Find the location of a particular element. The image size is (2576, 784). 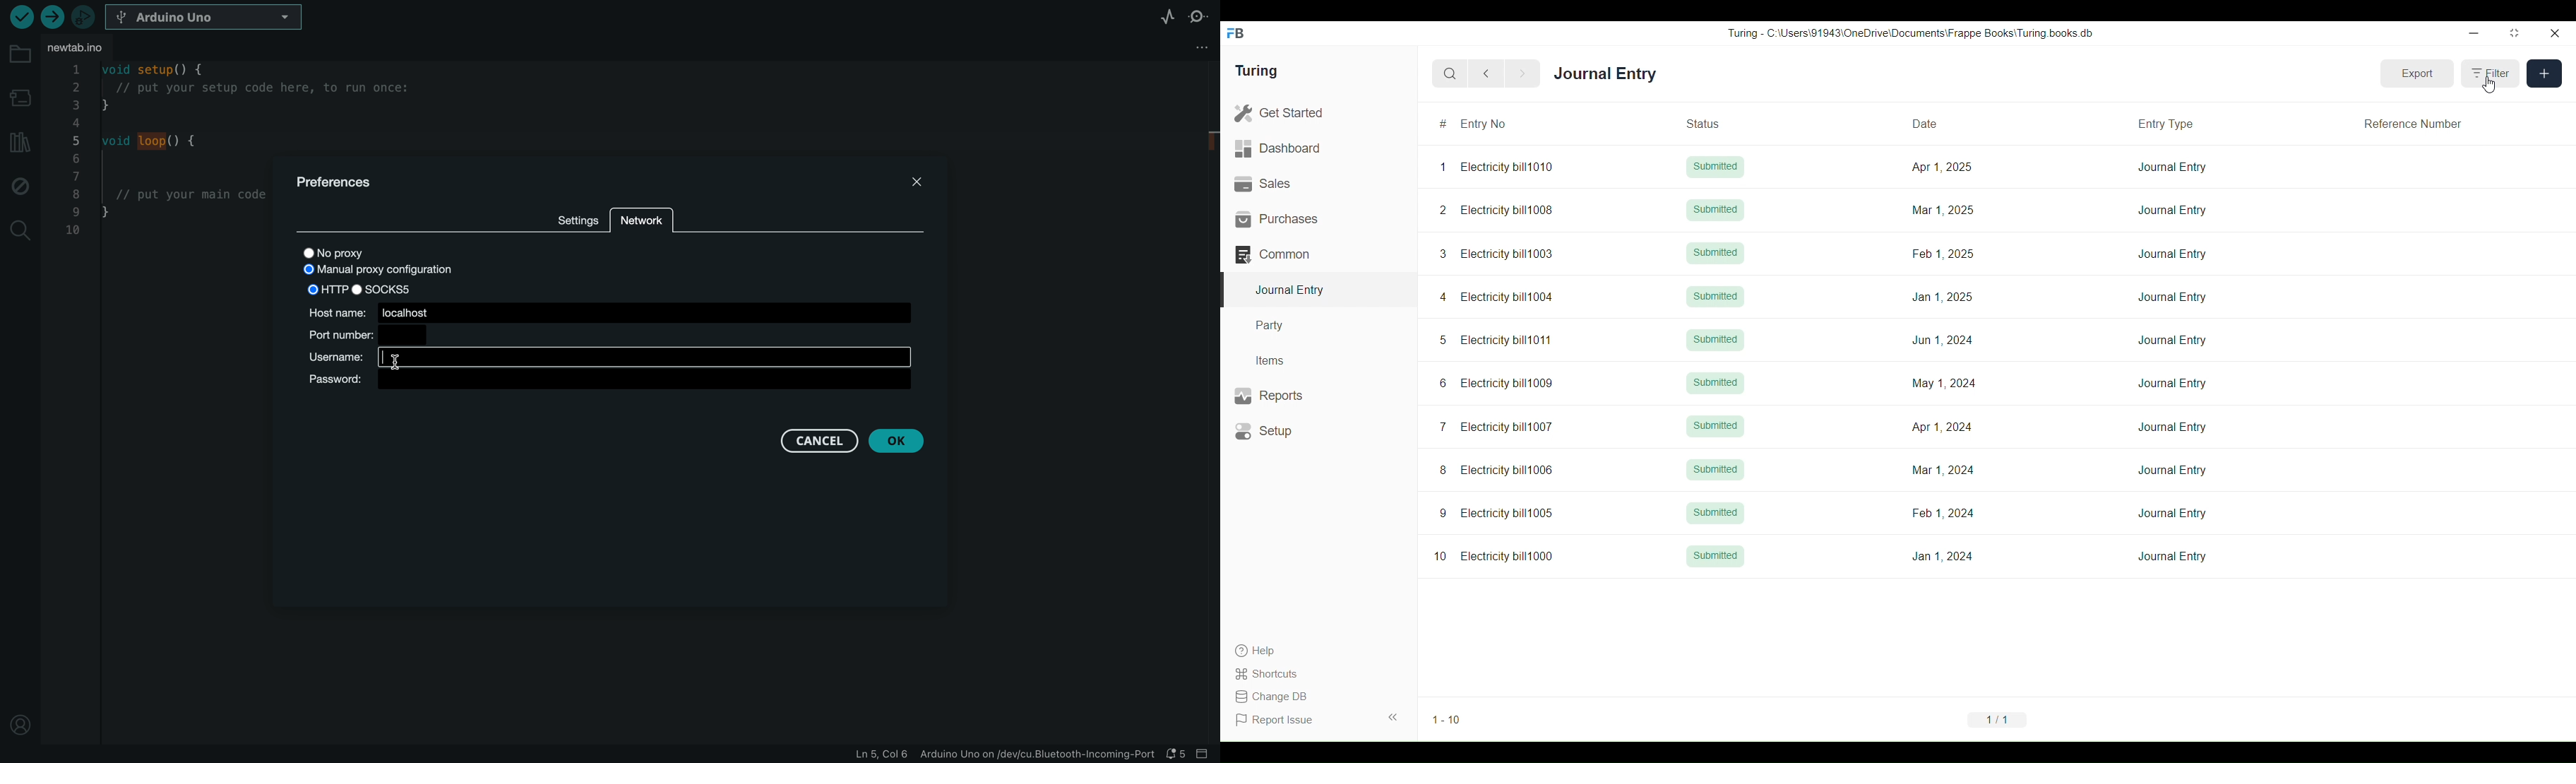

file tab is located at coordinates (83, 47).